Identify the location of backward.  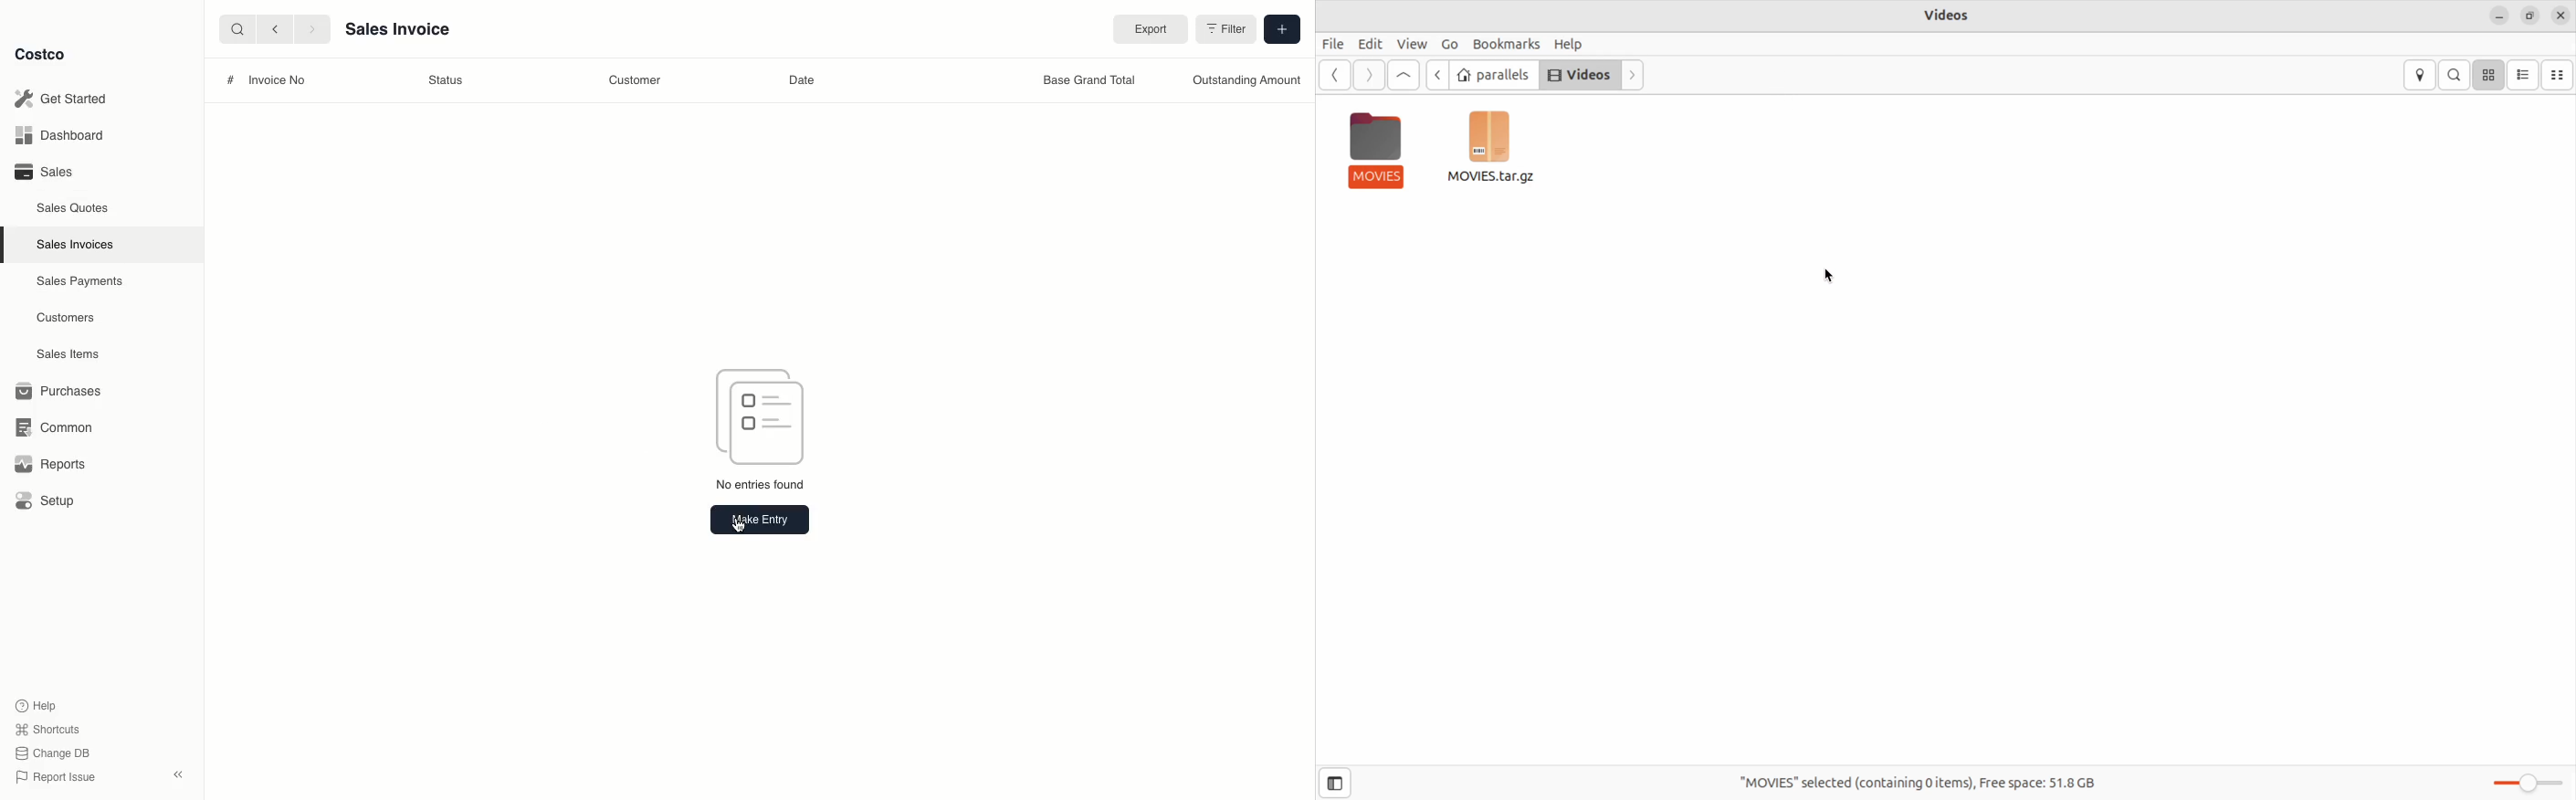
(271, 28).